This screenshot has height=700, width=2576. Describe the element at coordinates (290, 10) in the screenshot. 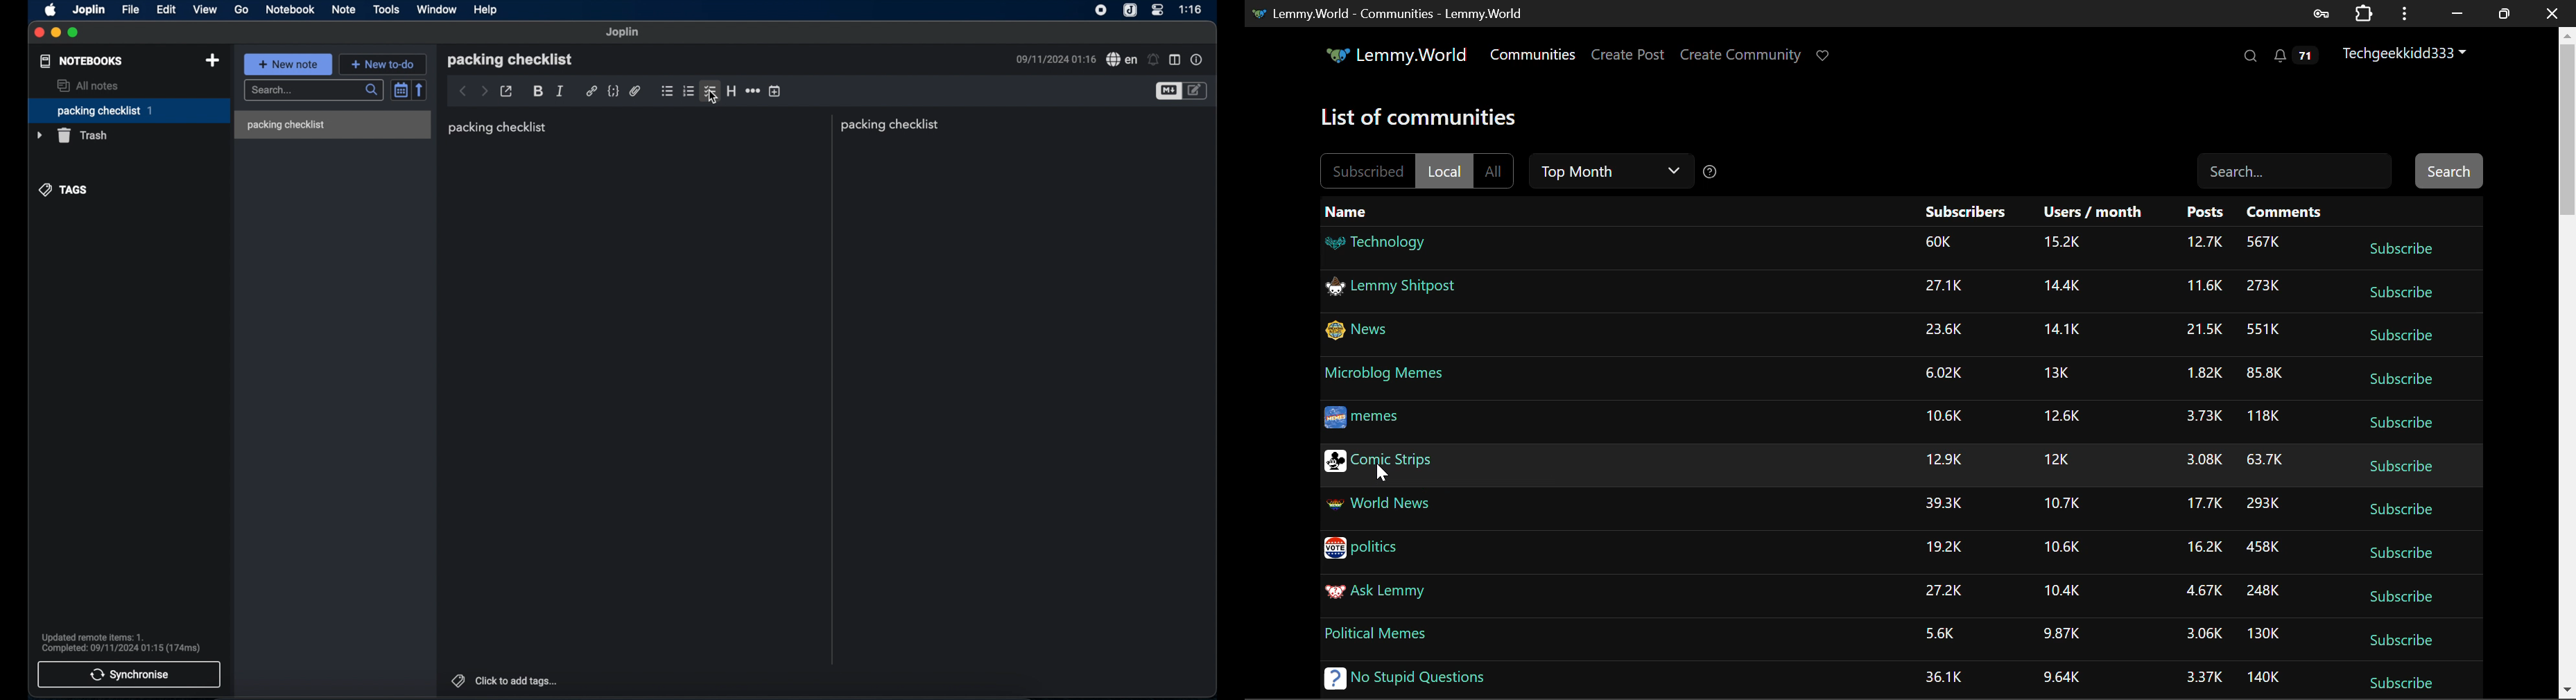

I see `notebook` at that location.